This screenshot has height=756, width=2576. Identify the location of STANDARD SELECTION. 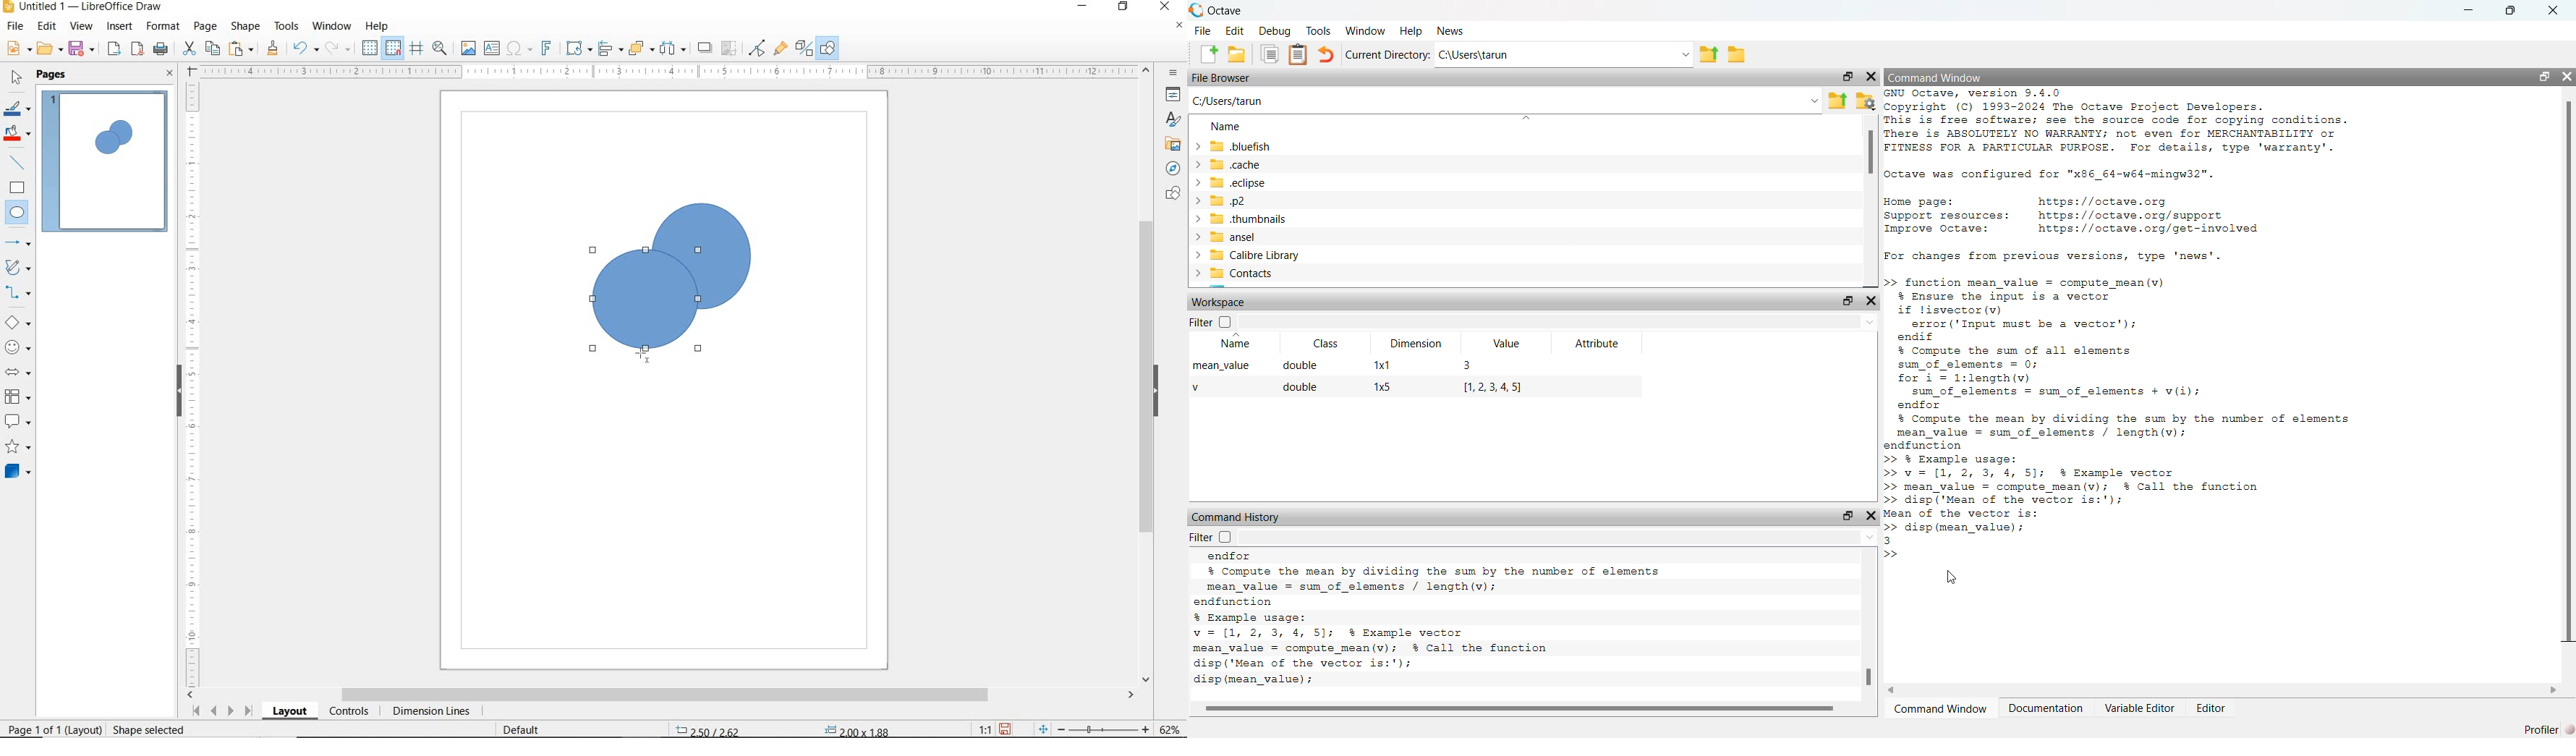
(782, 726).